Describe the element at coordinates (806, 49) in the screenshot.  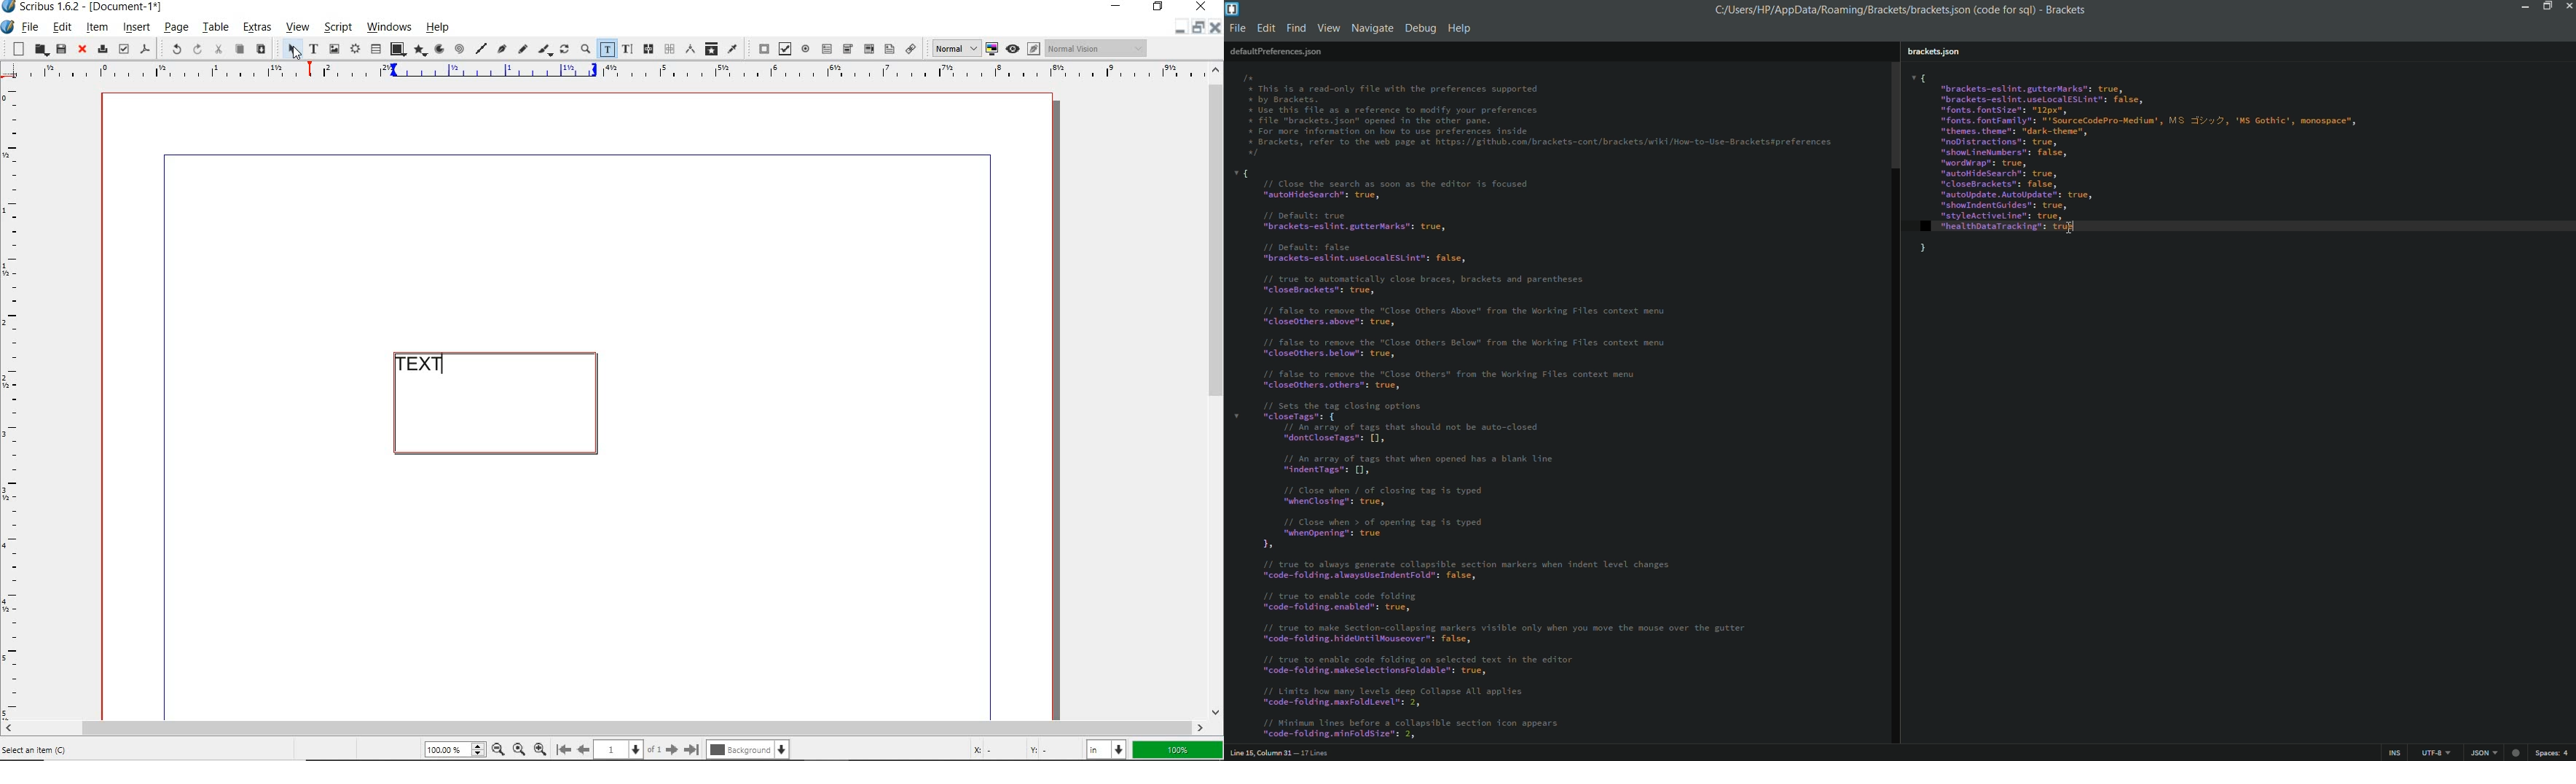
I see `pdf radio button` at that location.